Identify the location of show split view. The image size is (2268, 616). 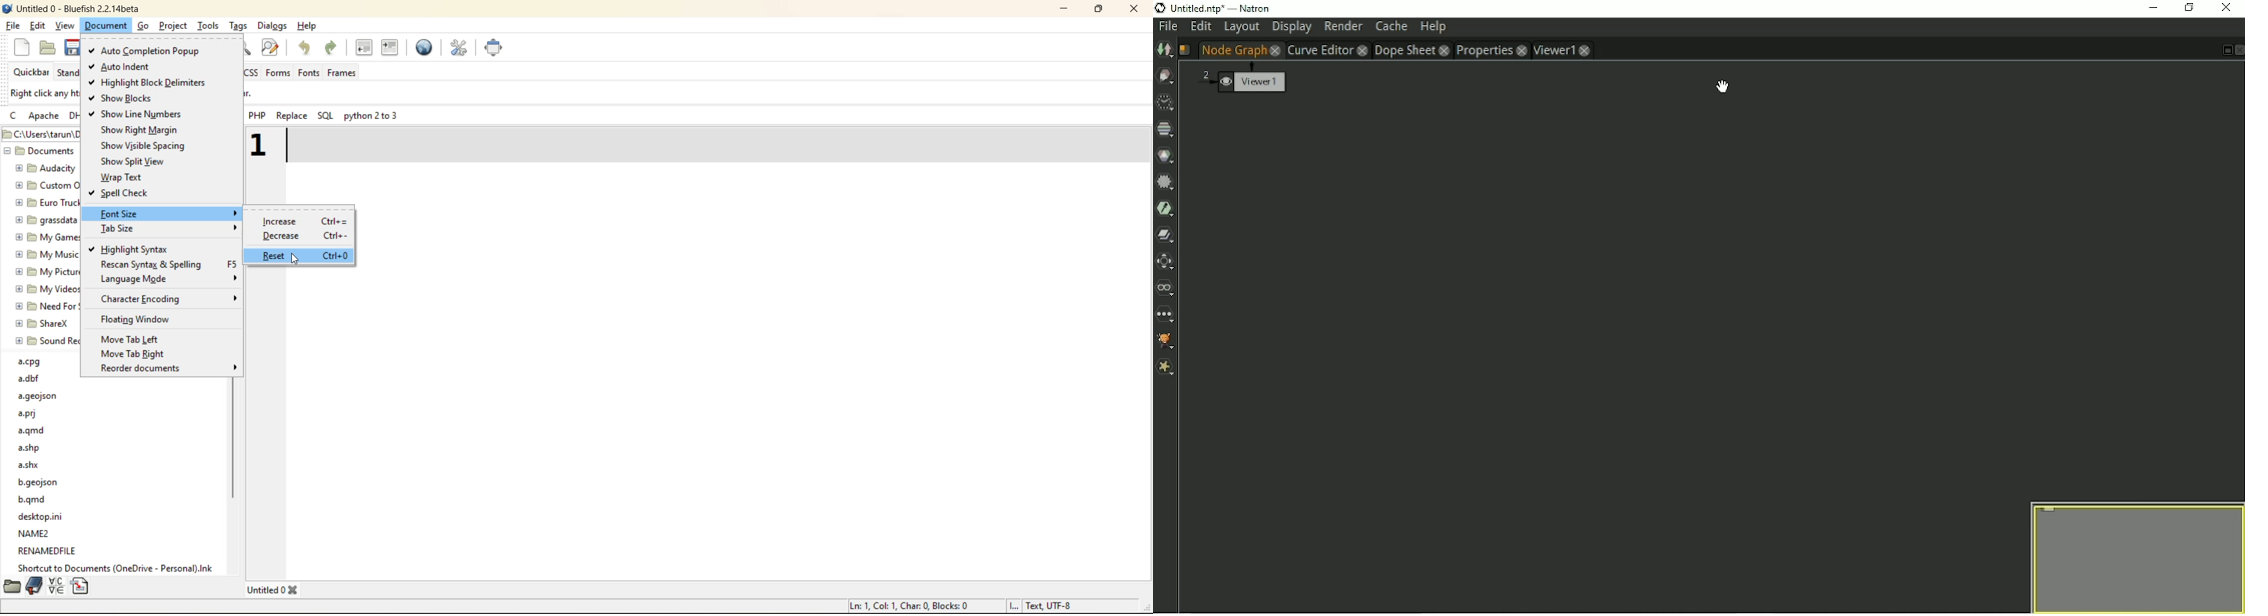
(133, 162).